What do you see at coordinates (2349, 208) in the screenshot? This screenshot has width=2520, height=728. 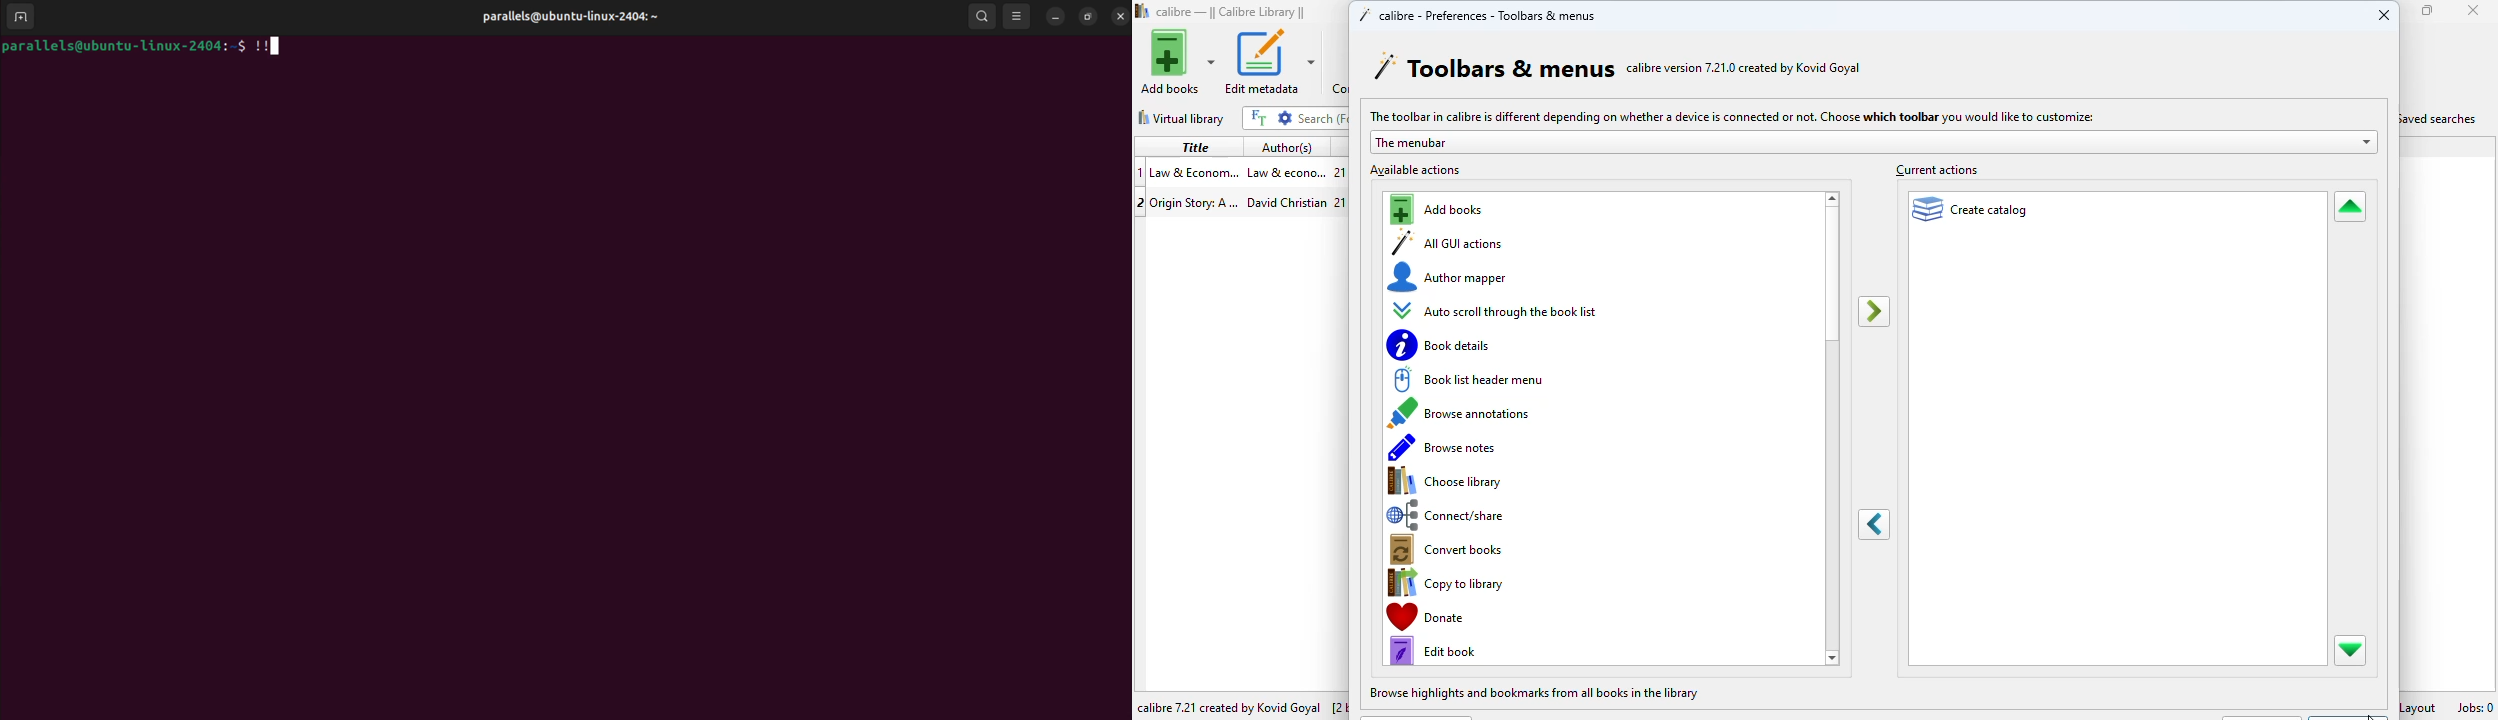 I see `move selected action up` at bounding box center [2349, 208].